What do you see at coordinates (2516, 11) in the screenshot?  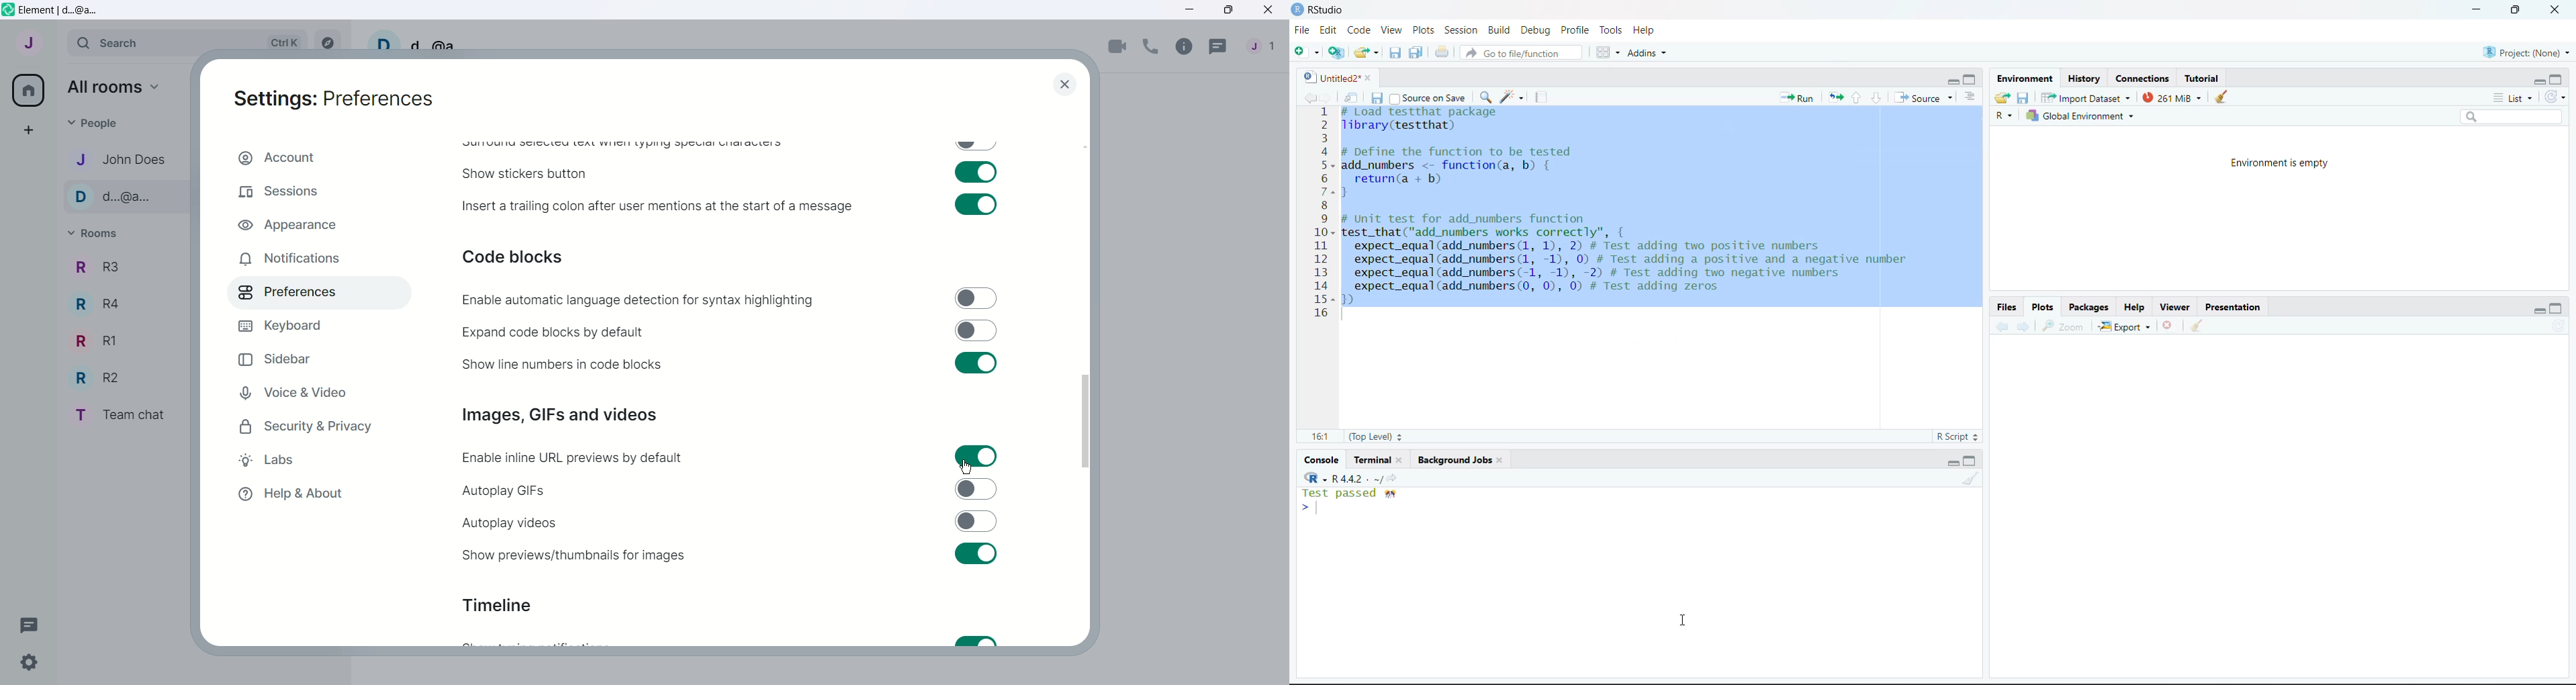 I see `full screen` at bounding box center [2516, 11].